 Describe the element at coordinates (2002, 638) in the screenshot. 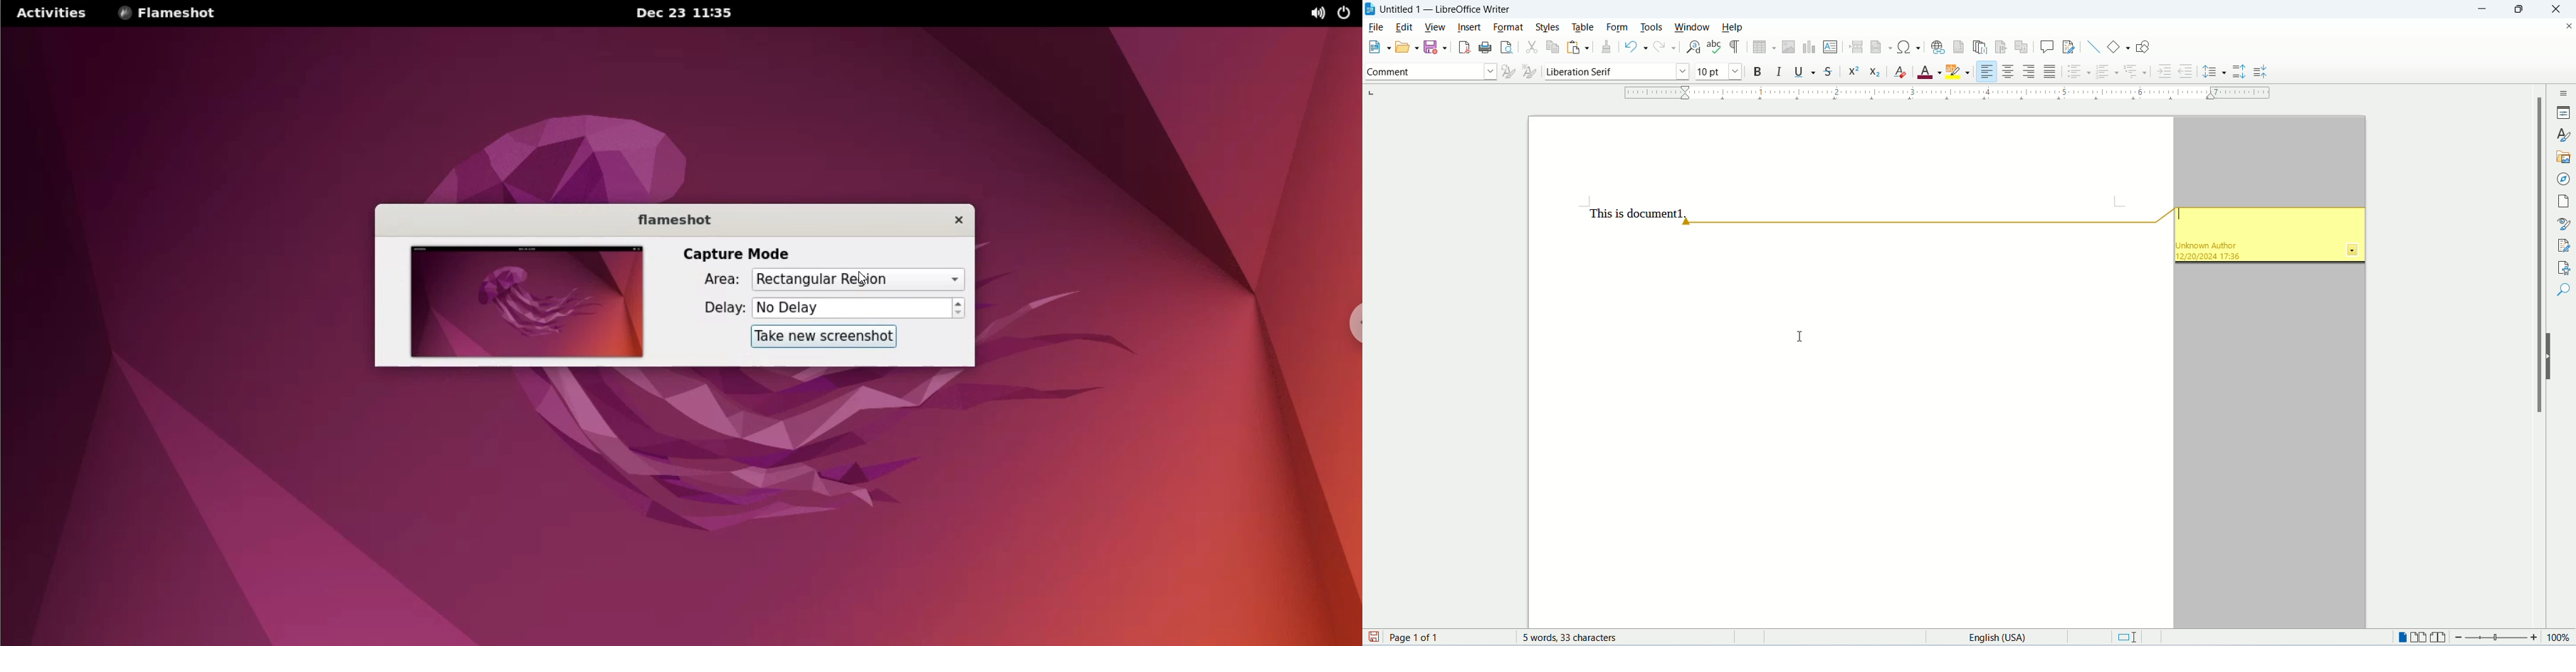

I see `english (usa)` at that location.